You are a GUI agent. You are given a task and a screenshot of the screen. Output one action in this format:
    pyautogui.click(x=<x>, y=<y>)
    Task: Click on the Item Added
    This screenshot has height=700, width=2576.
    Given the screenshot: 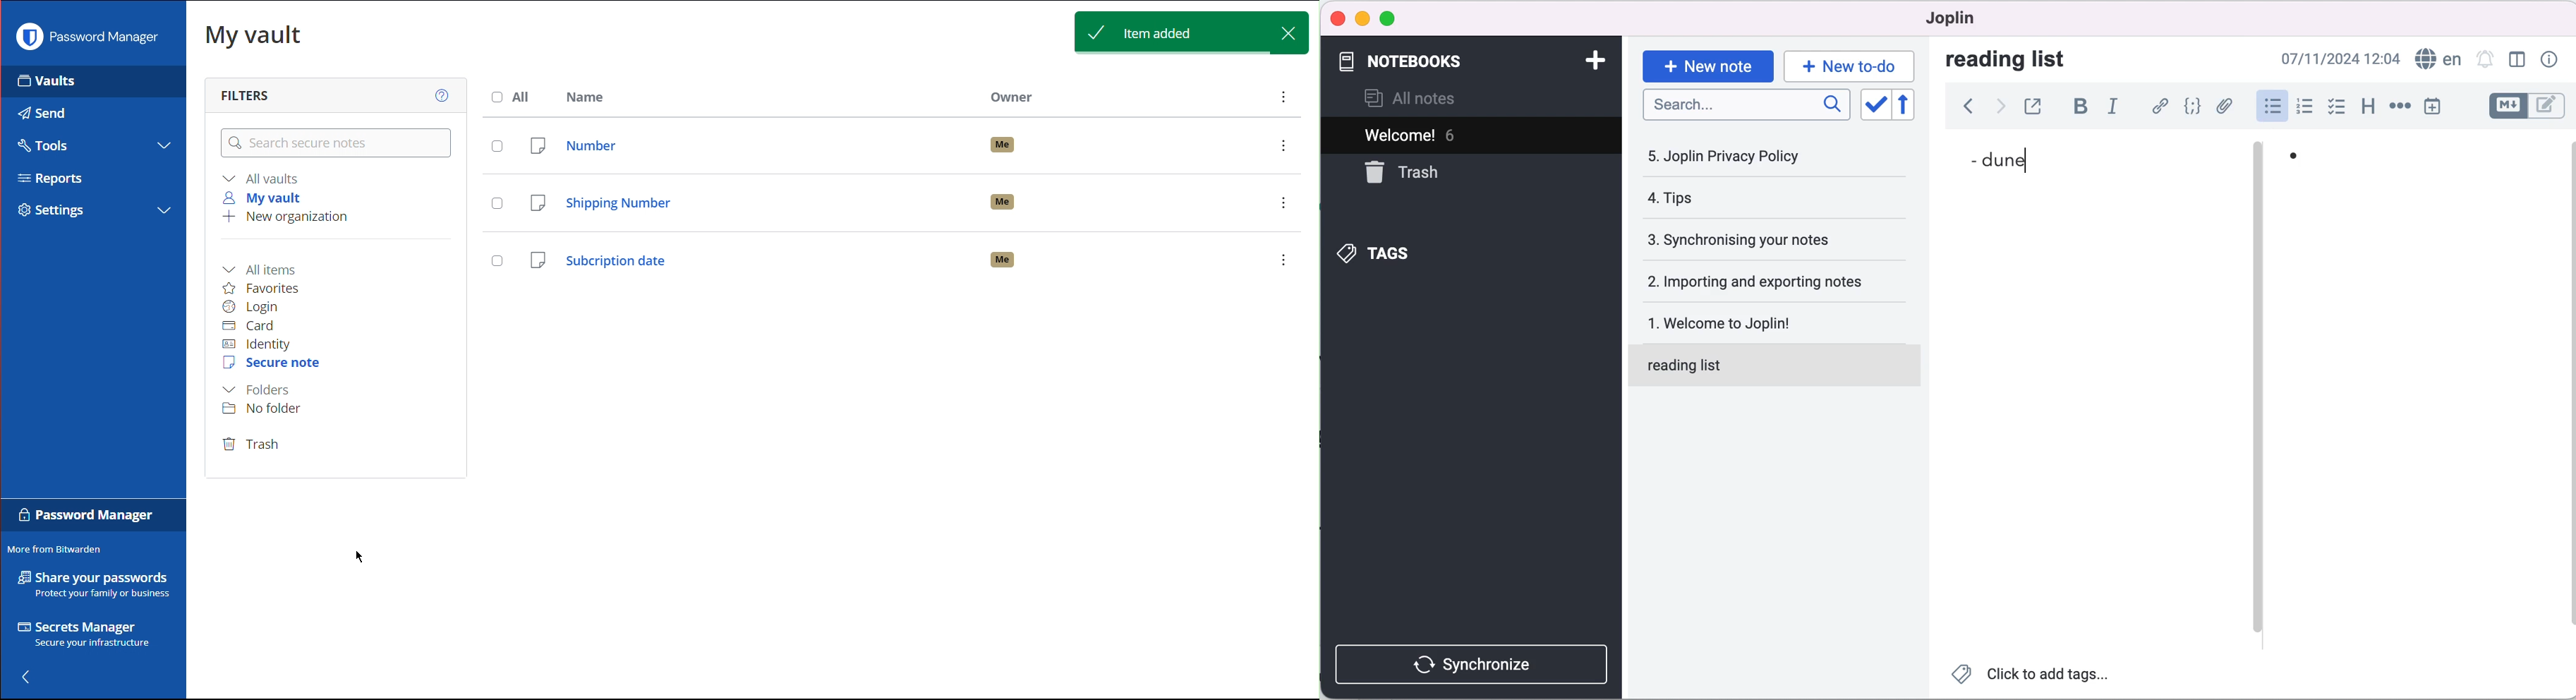 What is the action you would take?
    pyautogui.click(x=1189, y=32)
    